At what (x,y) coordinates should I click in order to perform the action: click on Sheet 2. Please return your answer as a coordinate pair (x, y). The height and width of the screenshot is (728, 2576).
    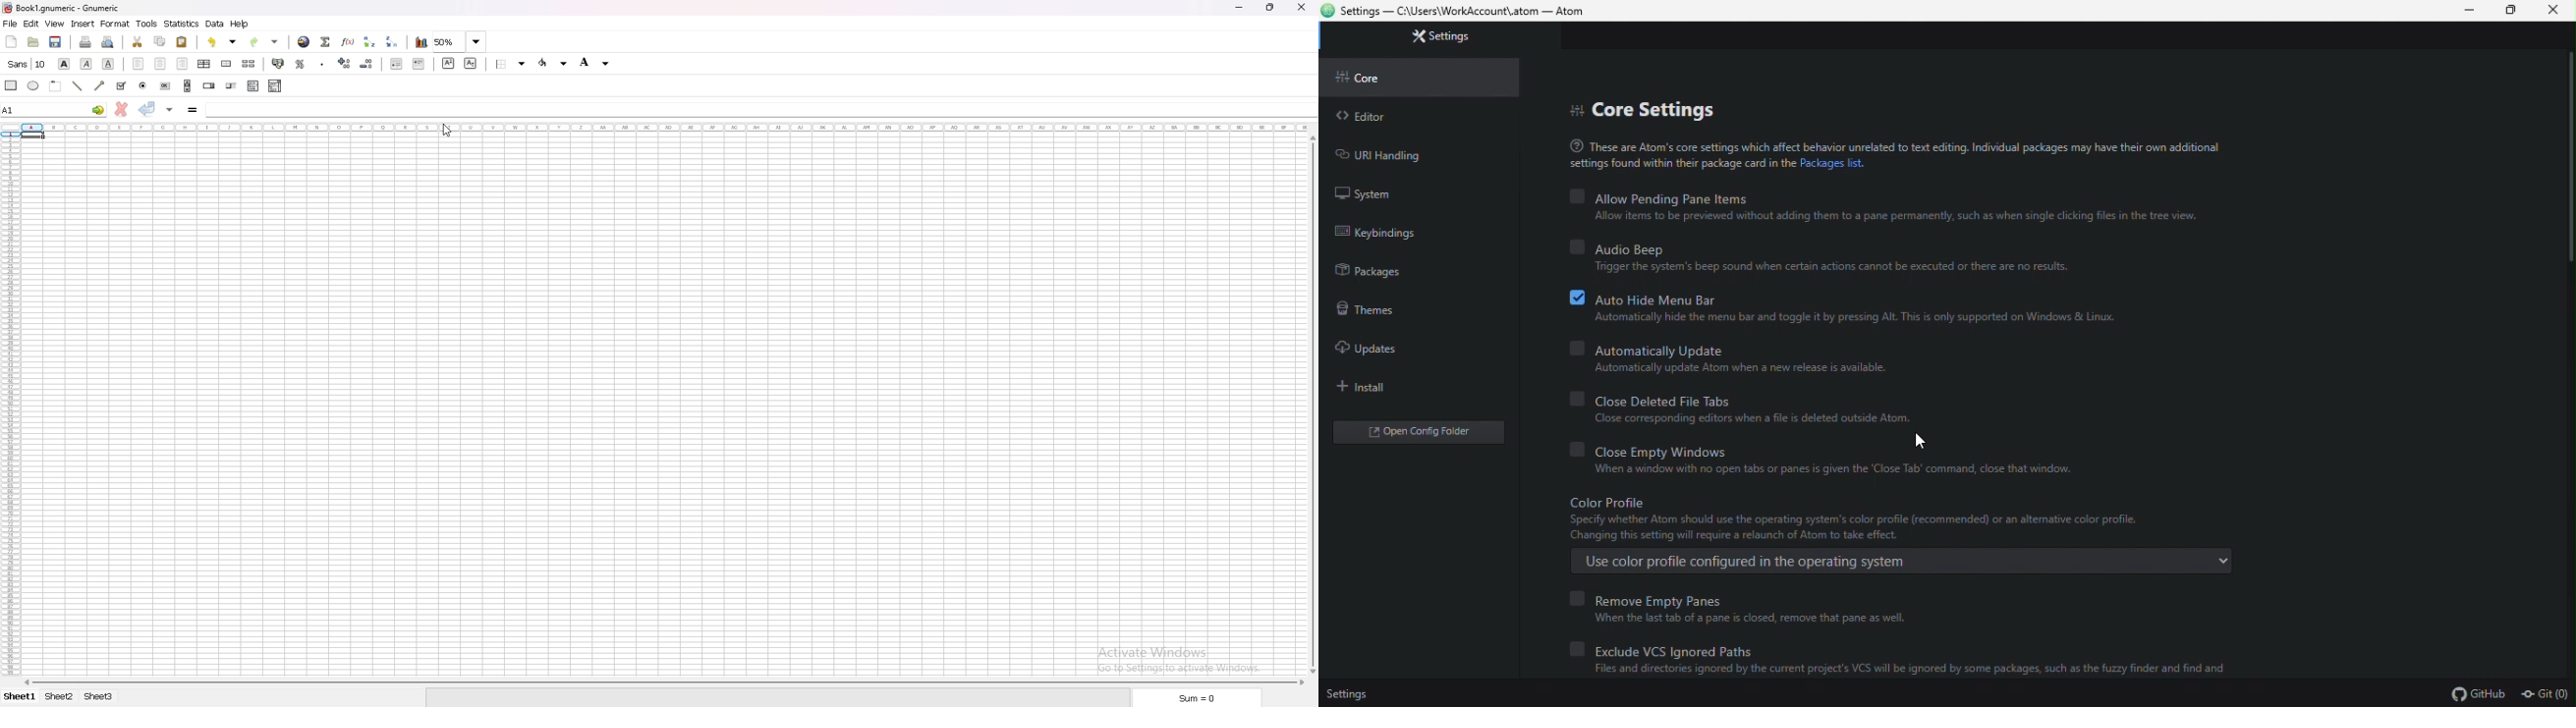
    Looking at the image, I should click on (57, 698).